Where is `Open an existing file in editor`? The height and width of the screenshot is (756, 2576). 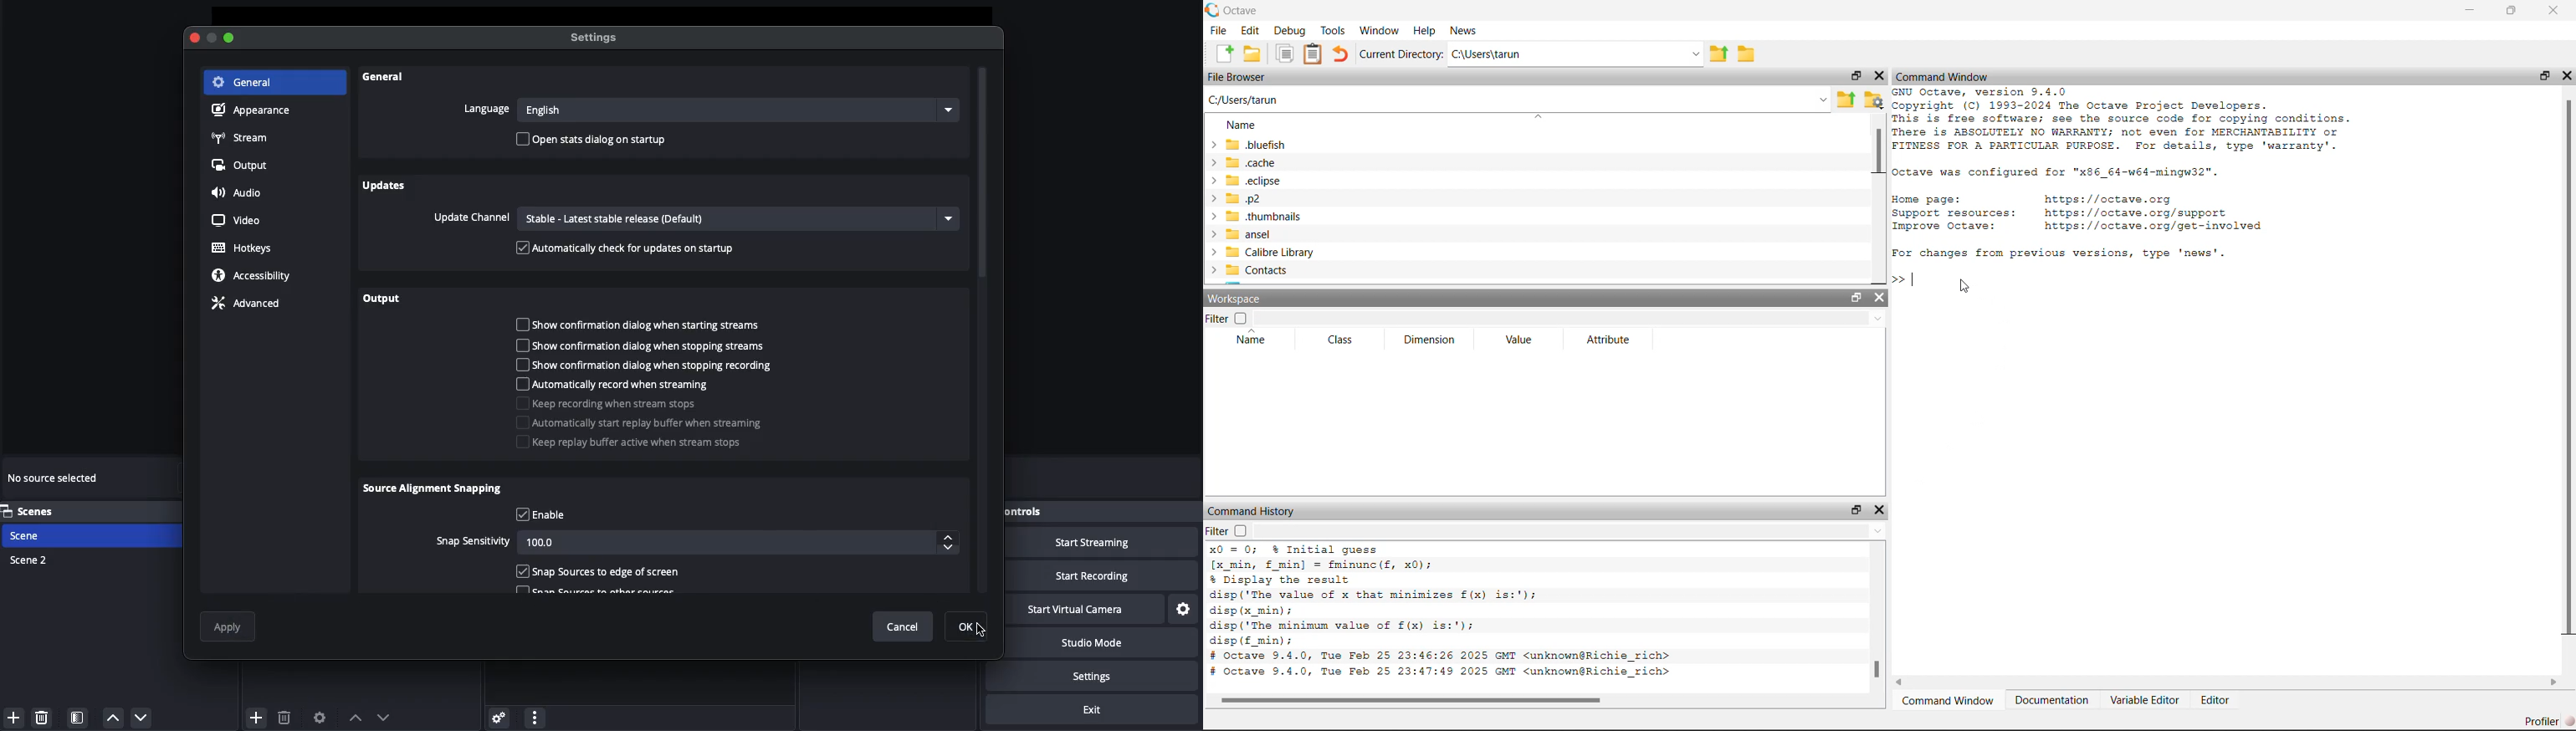 Open an existing file in editor is located at coordinates (1255, 53).